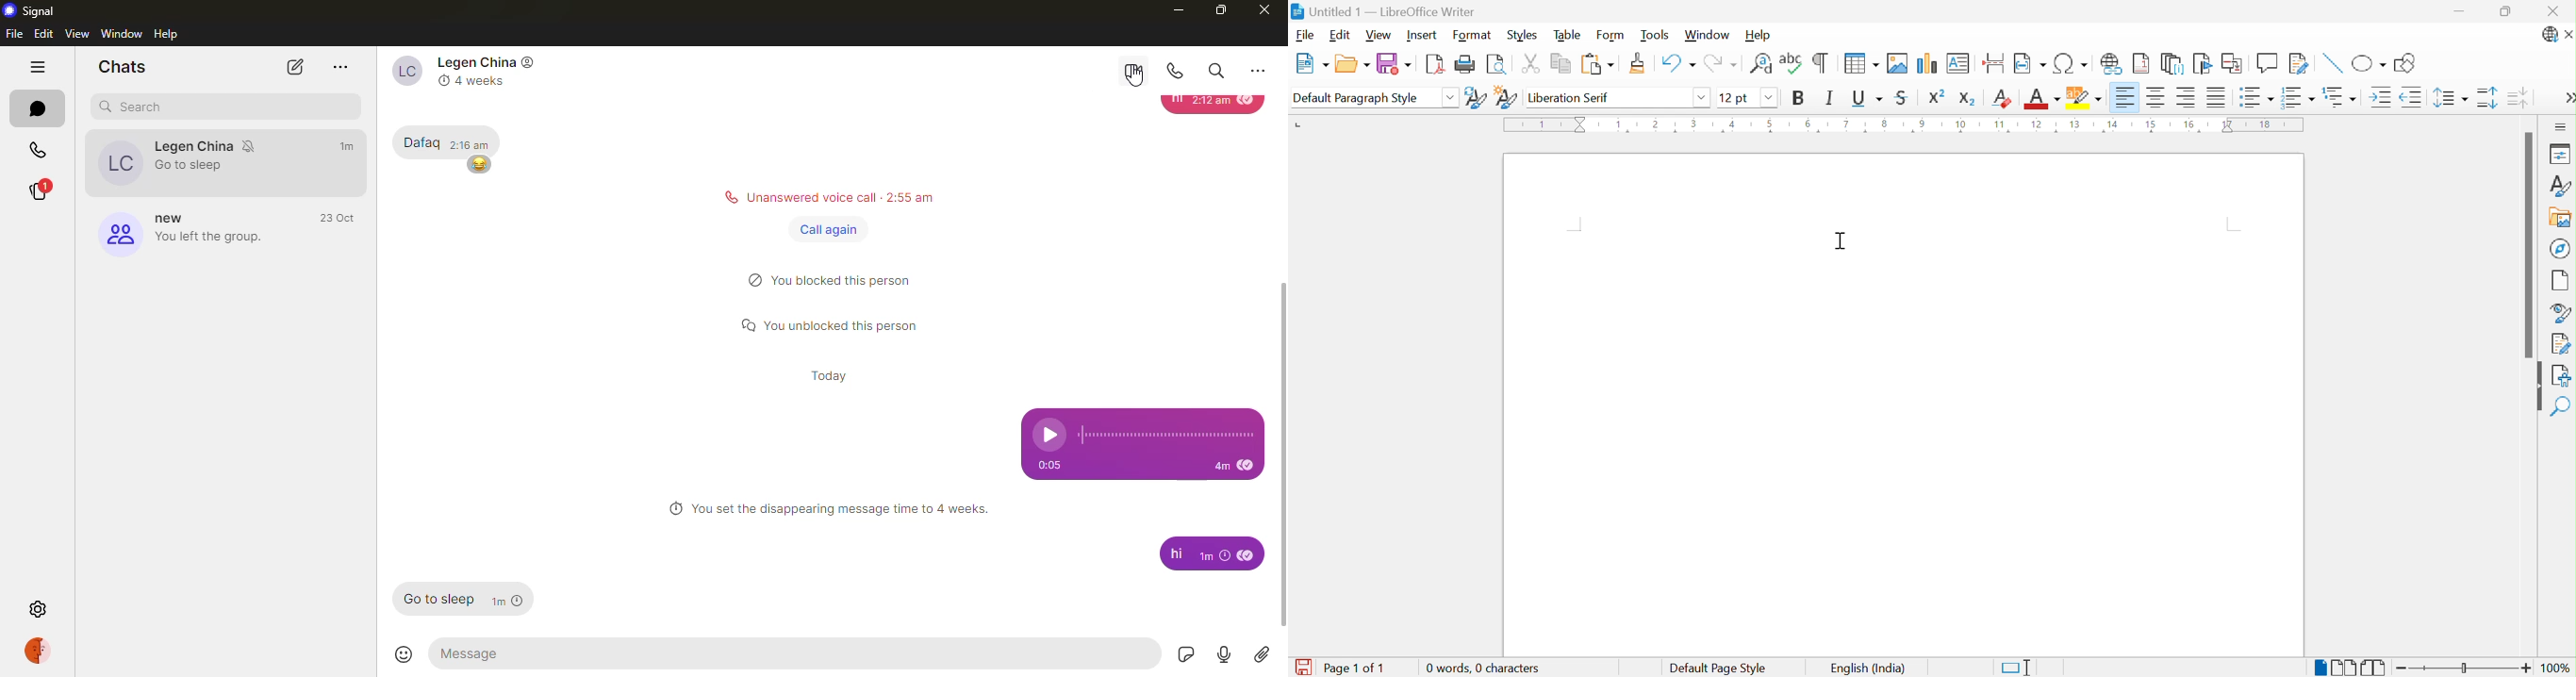  I want to click on 4m, so click(1210, 467).